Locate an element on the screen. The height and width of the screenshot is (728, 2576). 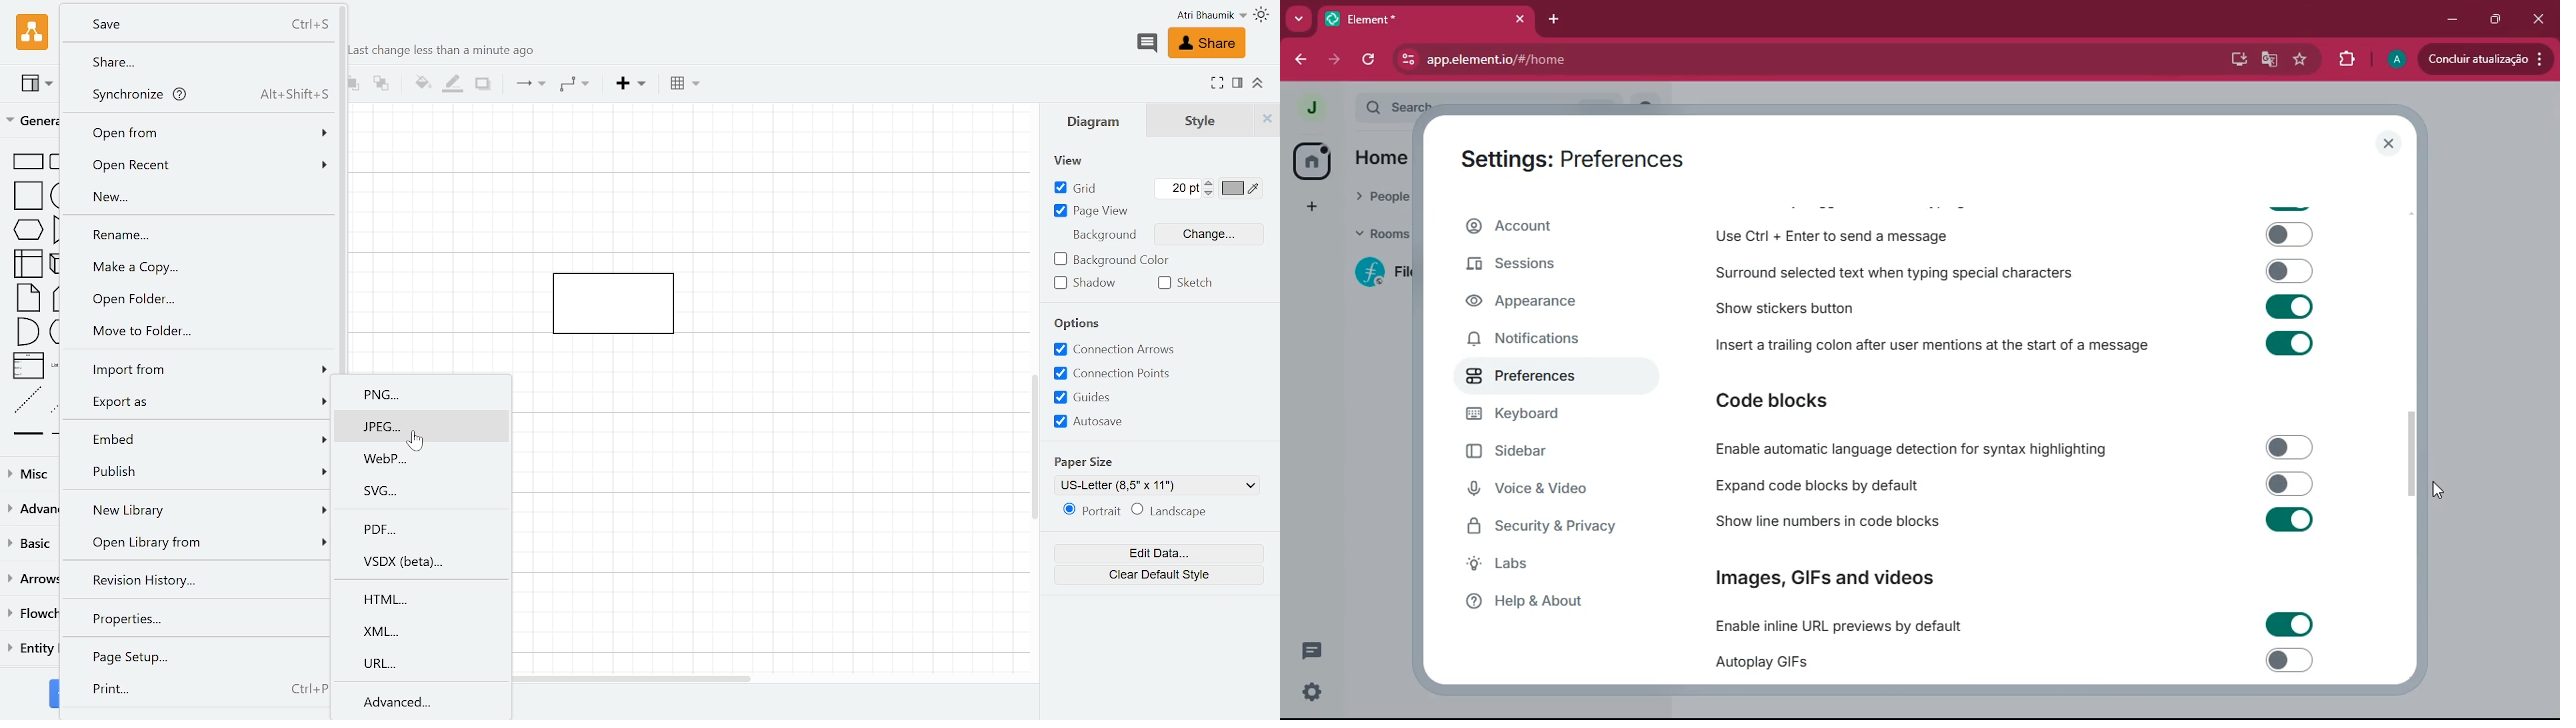
Open recent is located at coordinates (200, 166).